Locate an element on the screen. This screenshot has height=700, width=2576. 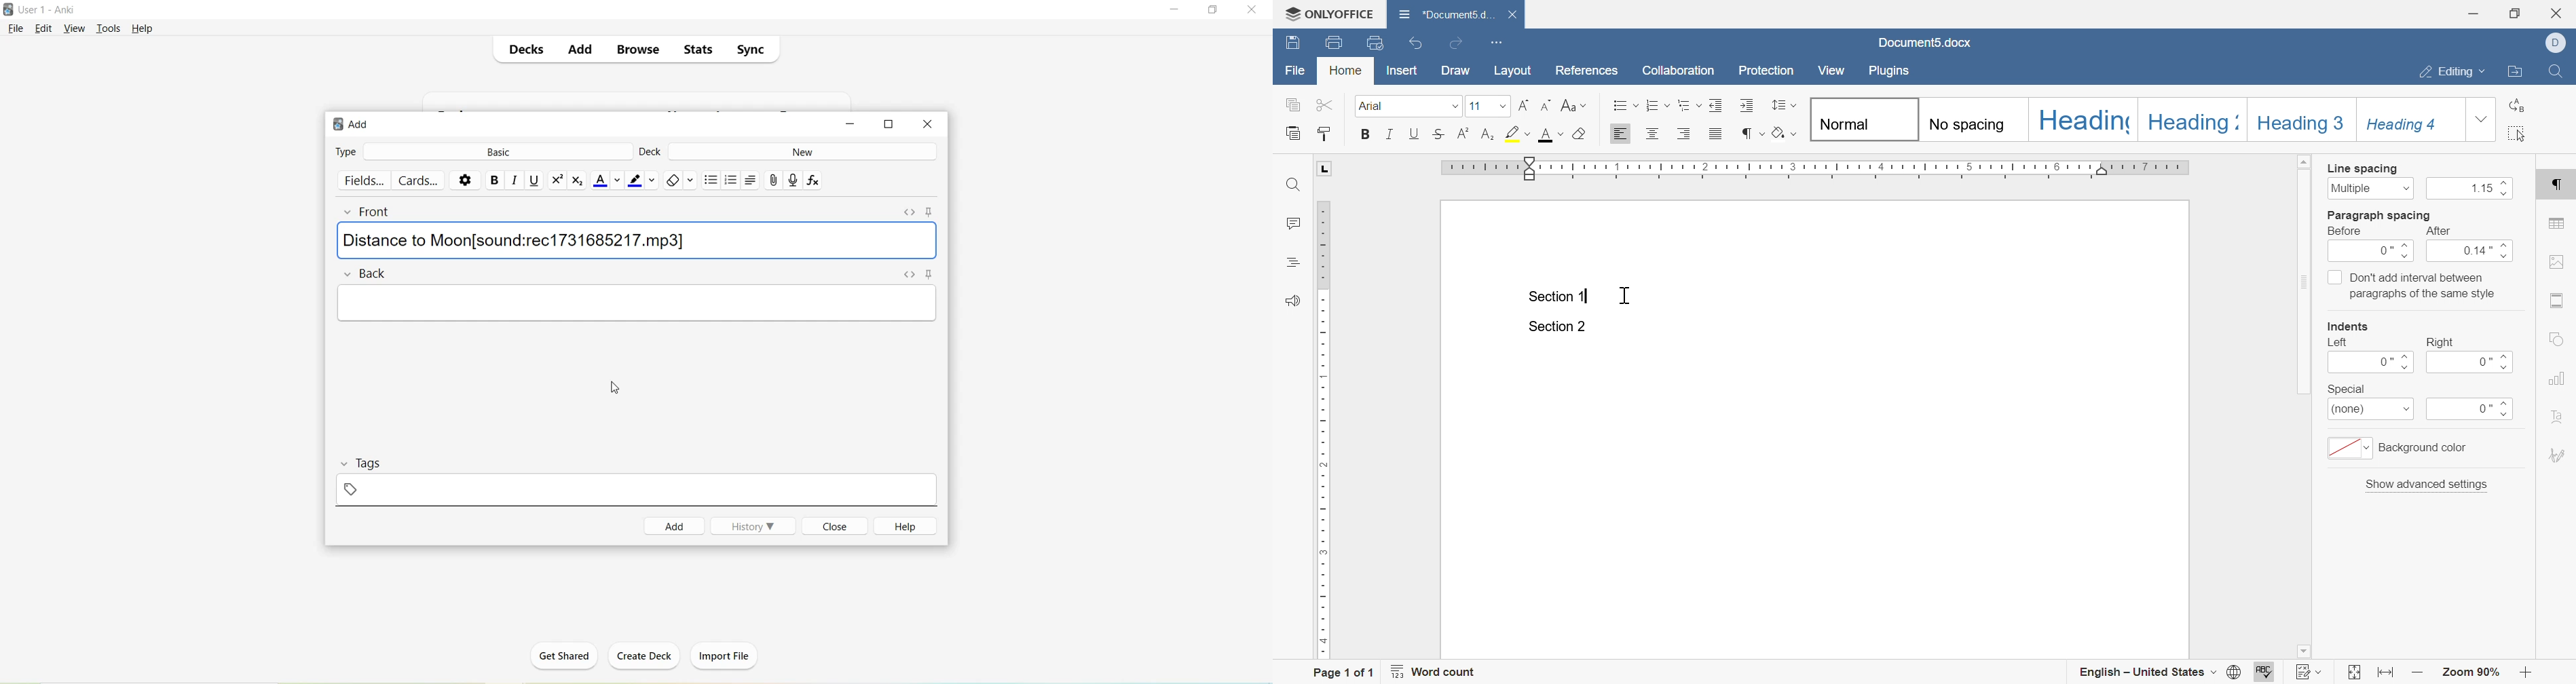
Close is located at coordinates (833, 526).